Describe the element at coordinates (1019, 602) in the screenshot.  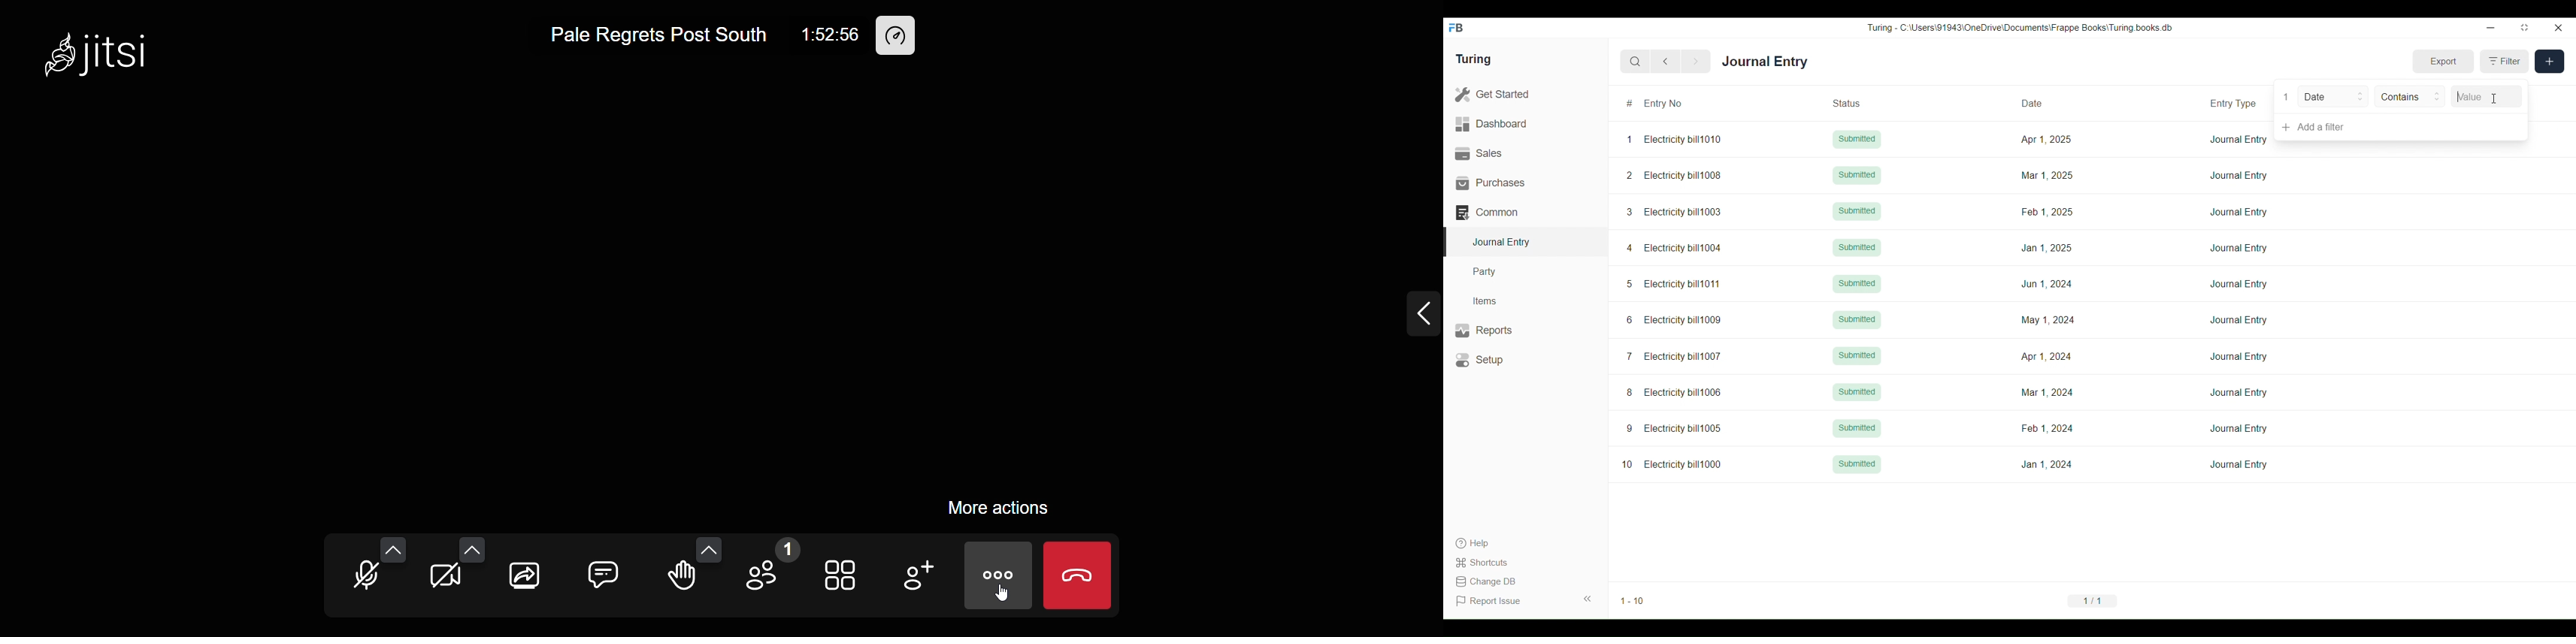
I see `cursor` at that location.